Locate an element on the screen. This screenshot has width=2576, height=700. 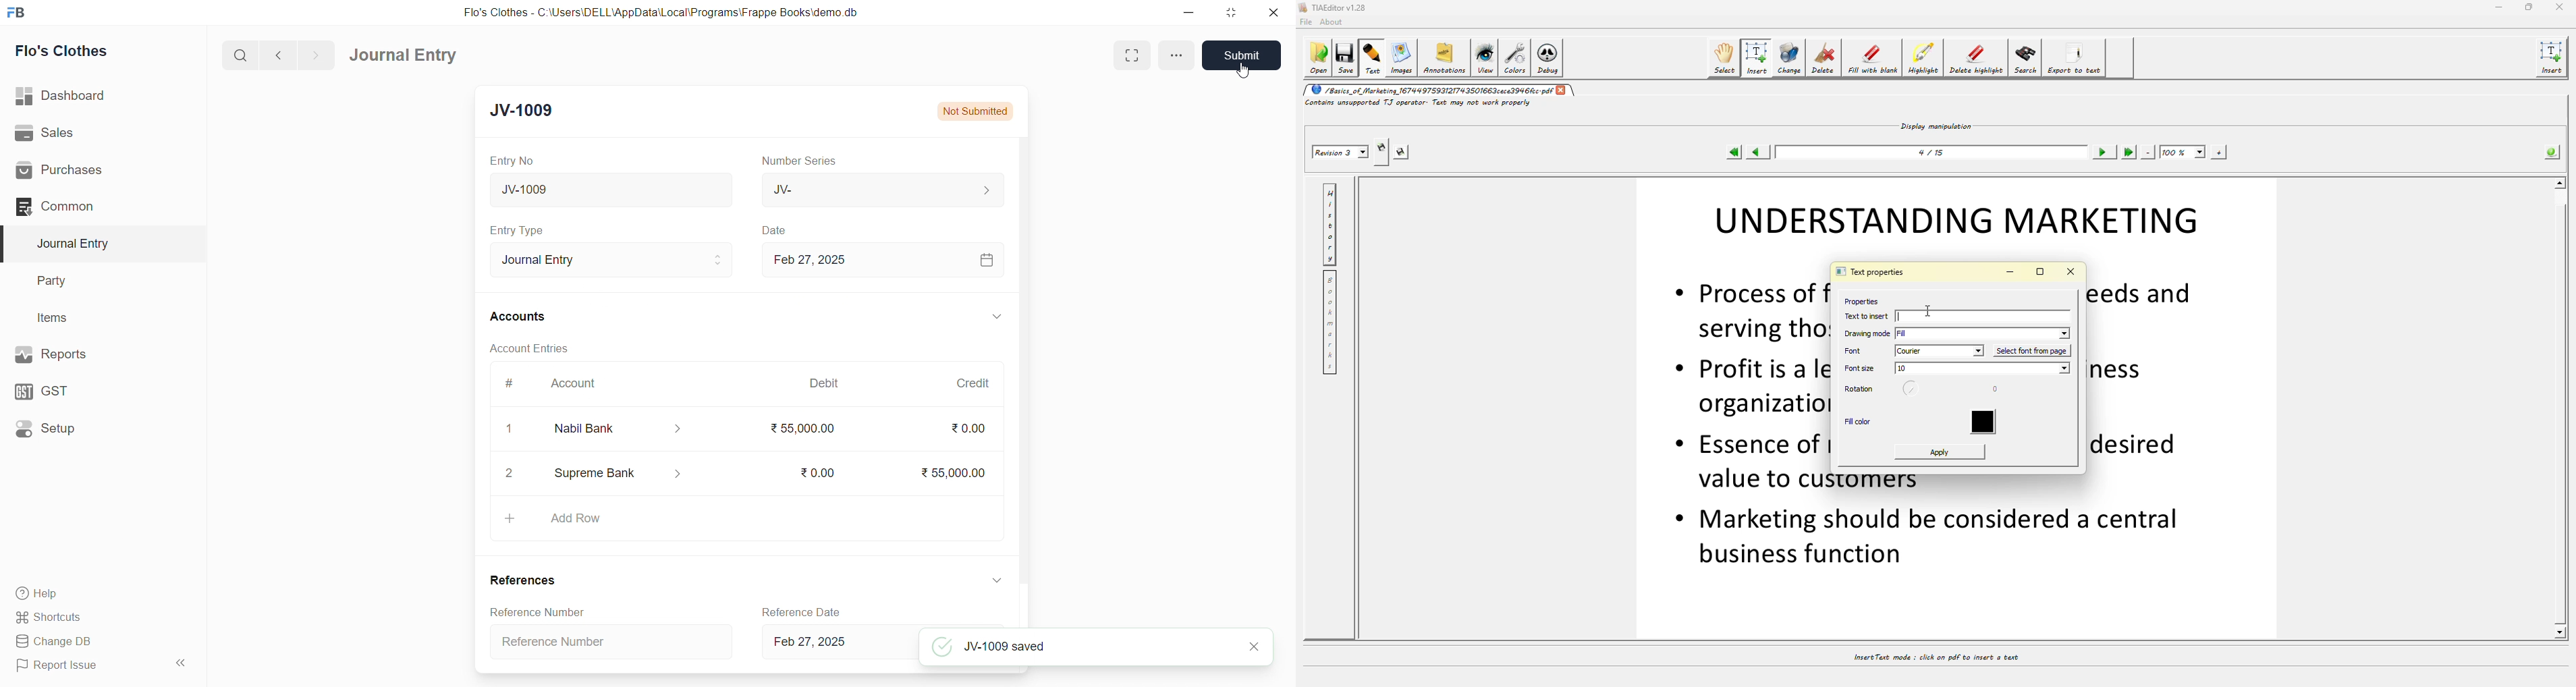
Entry No is located at coordinates (512, 161).